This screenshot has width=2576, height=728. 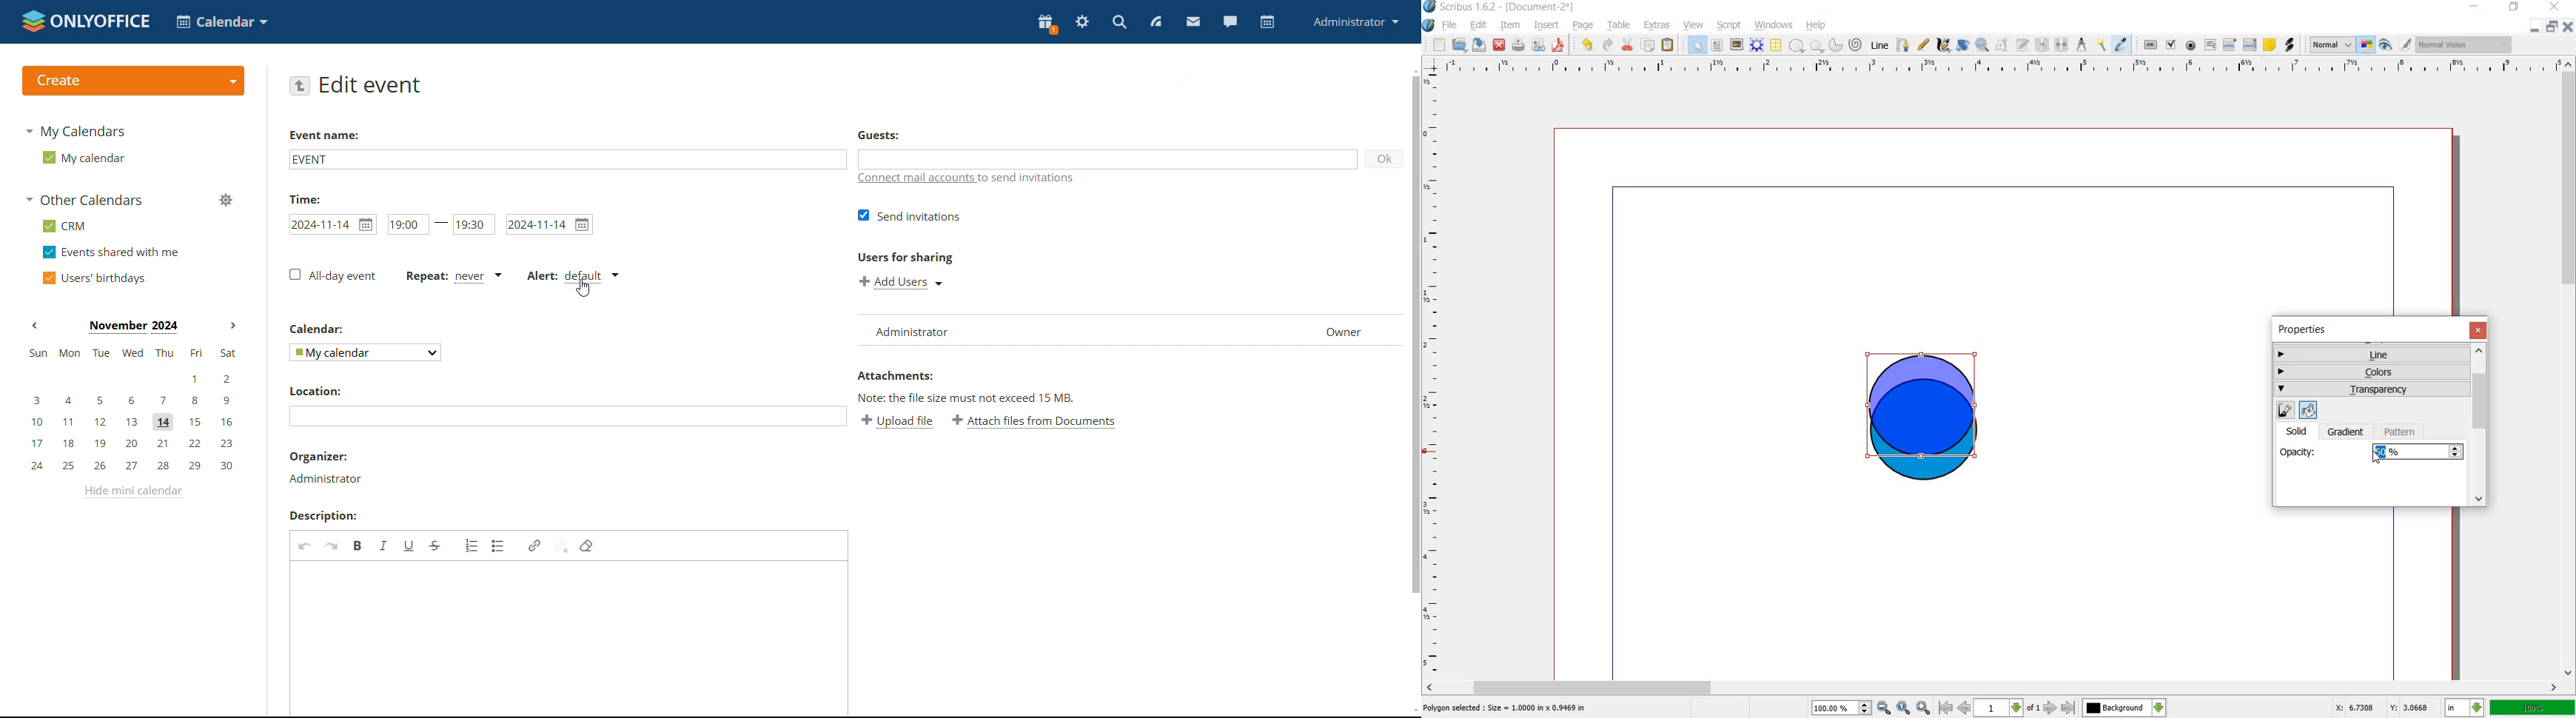 I want to click on Polygon selected : size = 1.0000 in x 1.9469 in, so click(x=1506, y=707).